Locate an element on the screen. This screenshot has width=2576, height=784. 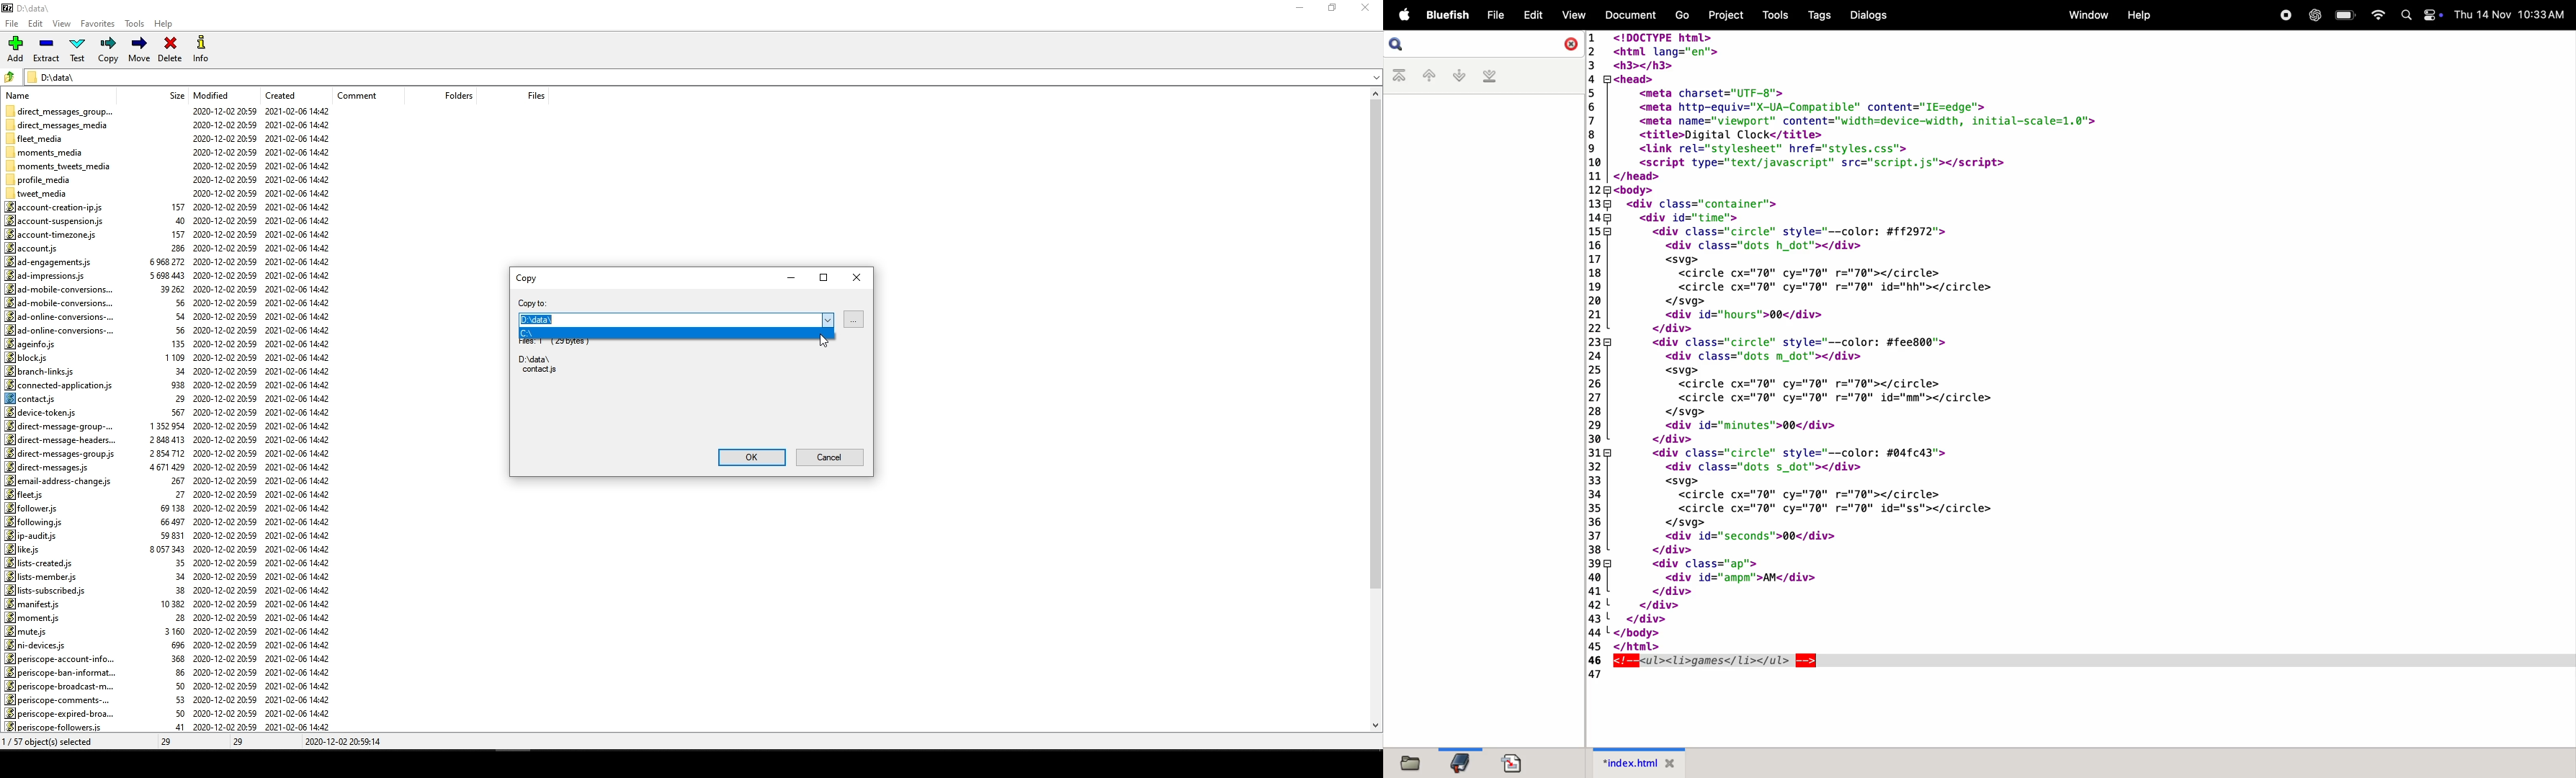
File is located at coordinates (1496, 15).